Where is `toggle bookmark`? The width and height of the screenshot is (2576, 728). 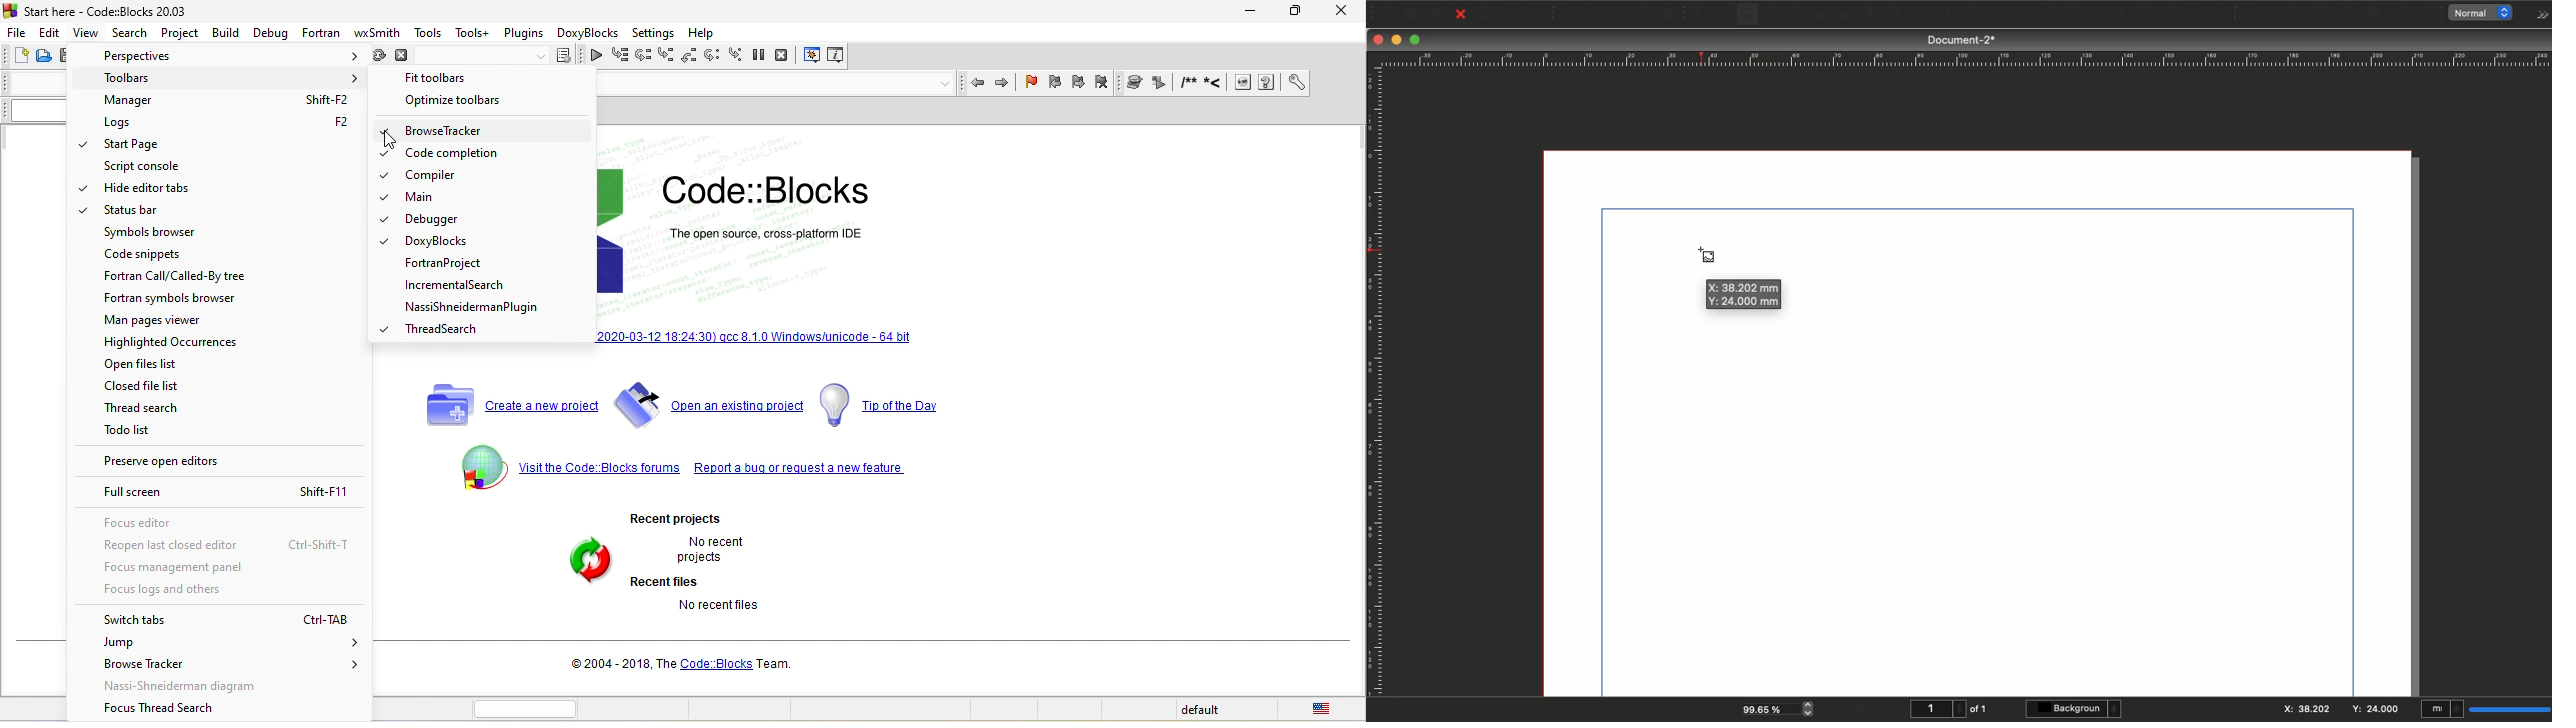 toggle bookmark is located at coordinates (1032, 85).